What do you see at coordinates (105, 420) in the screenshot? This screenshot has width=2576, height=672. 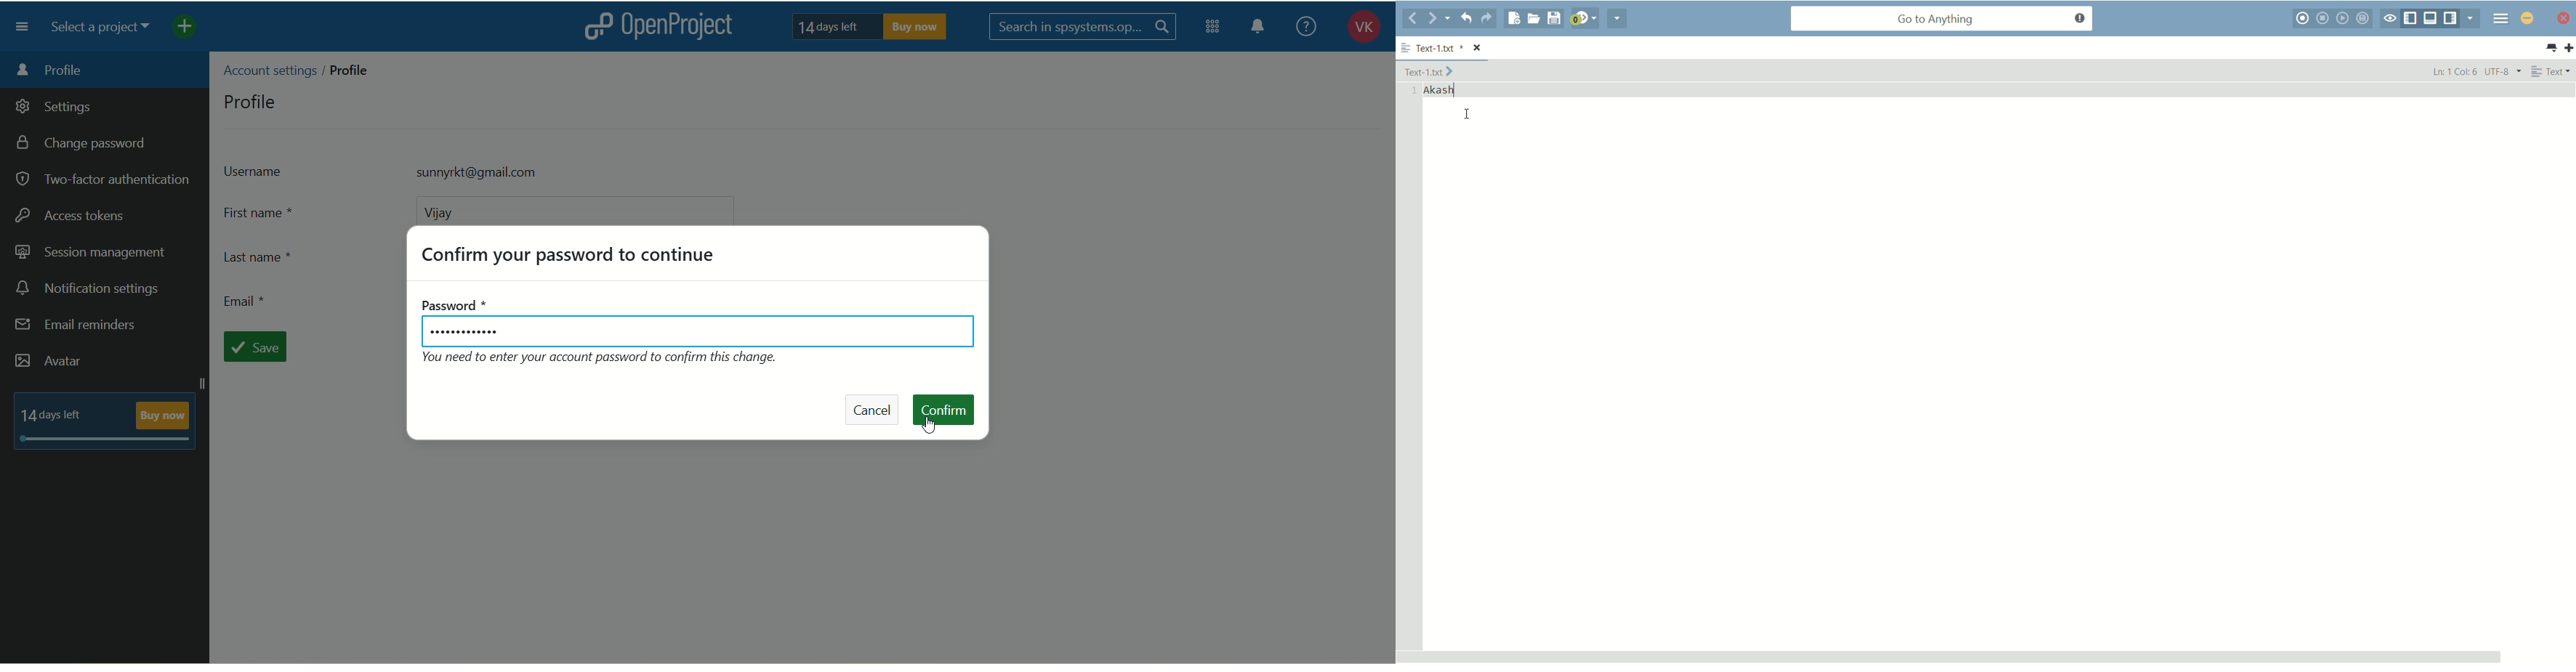 I see `text` at bounding box center [105, 420].